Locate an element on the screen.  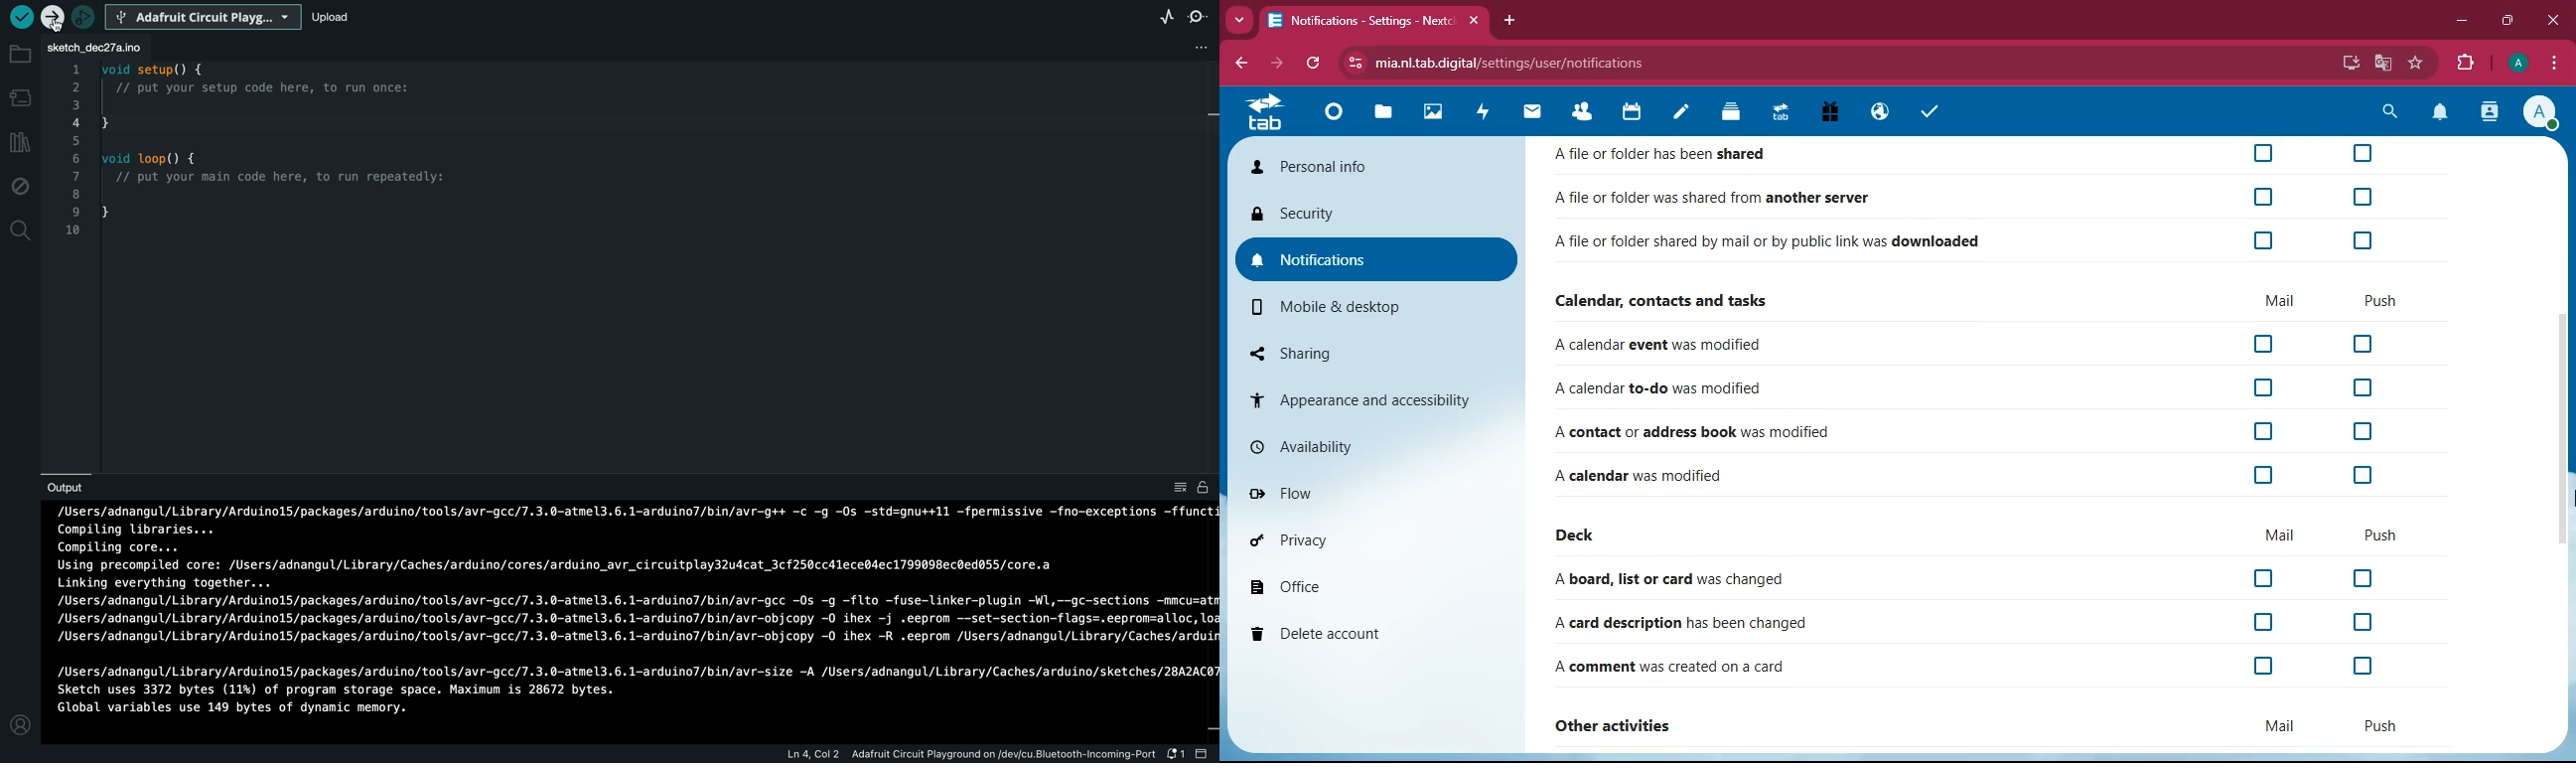
office is located at coordinates (1373, 588).